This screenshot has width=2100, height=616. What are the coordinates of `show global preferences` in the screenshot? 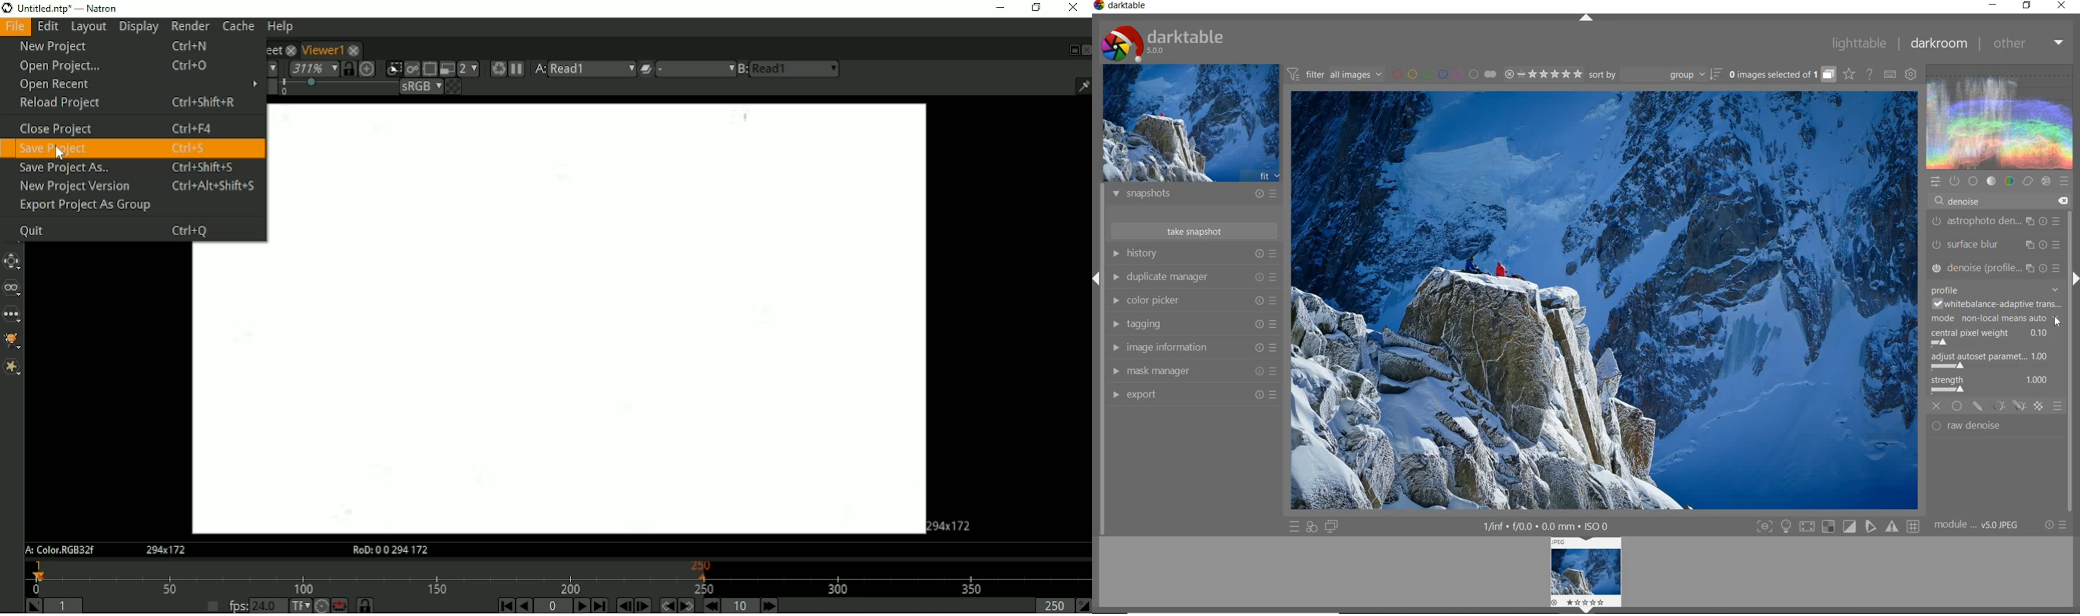 It's located at (1911, 74).